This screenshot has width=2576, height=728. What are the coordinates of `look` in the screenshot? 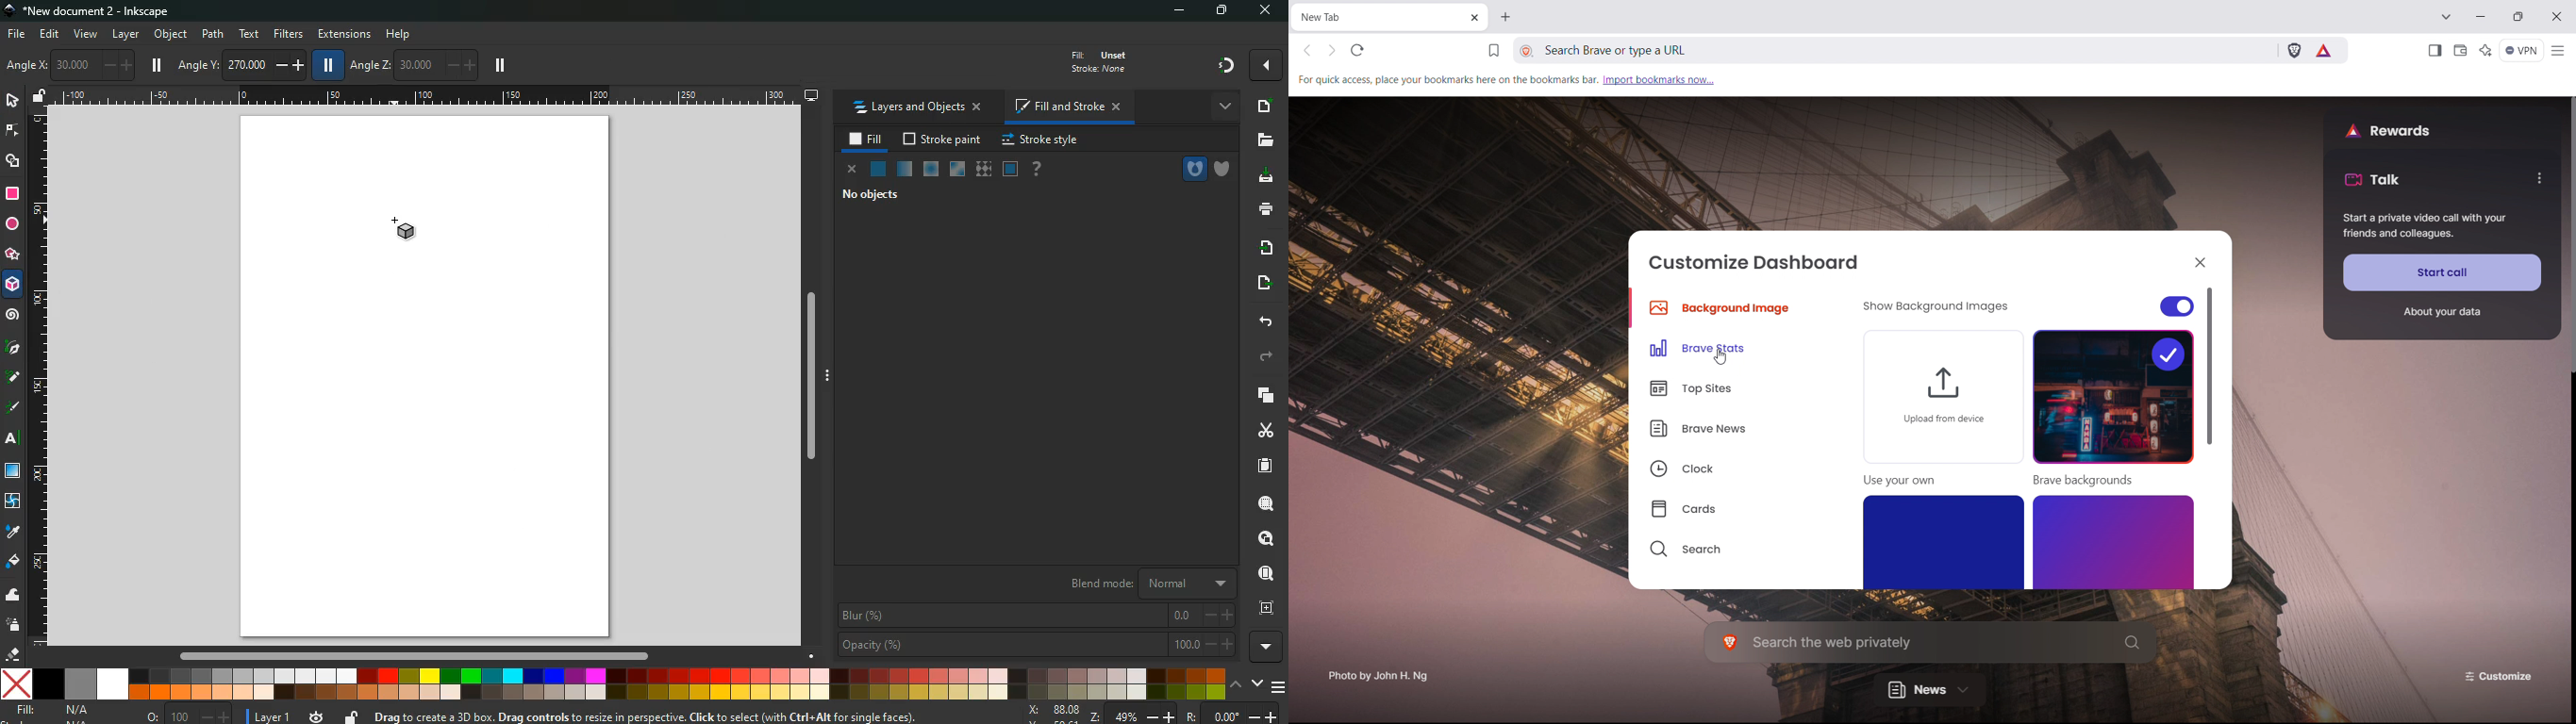 It's located at (1260, 539).